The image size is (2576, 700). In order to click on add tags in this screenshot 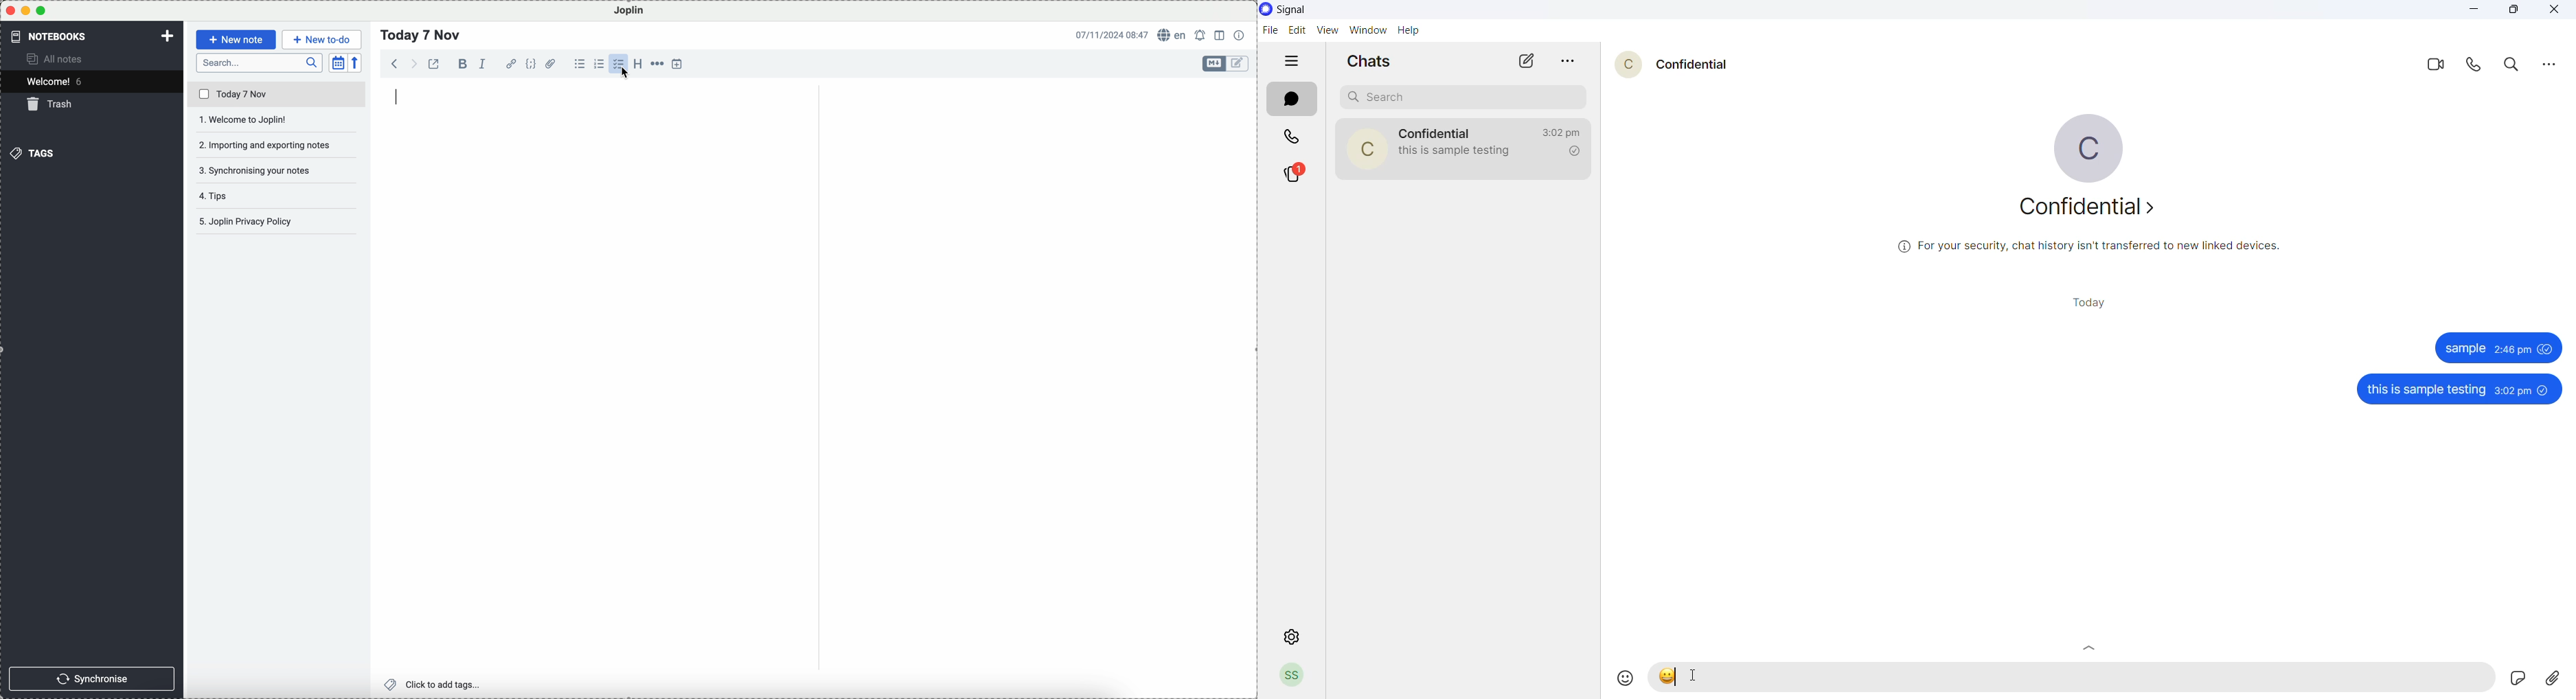, I will do `click(434, 685)`.